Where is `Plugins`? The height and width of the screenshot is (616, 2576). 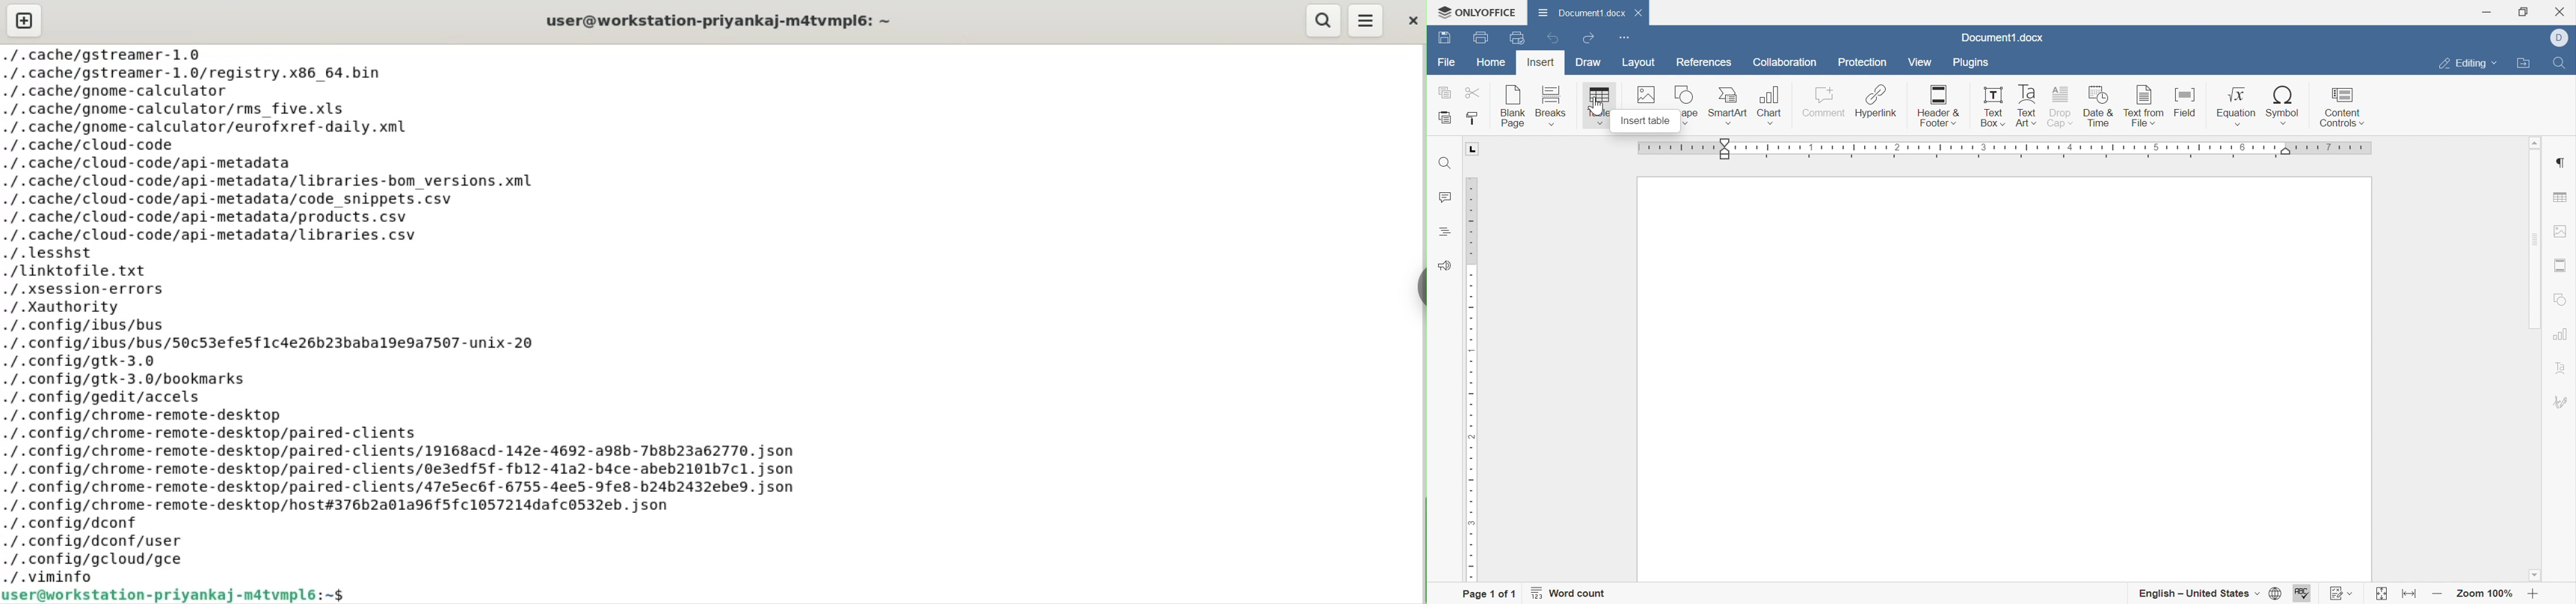 Plugins is located at coordinates (1975, 61).